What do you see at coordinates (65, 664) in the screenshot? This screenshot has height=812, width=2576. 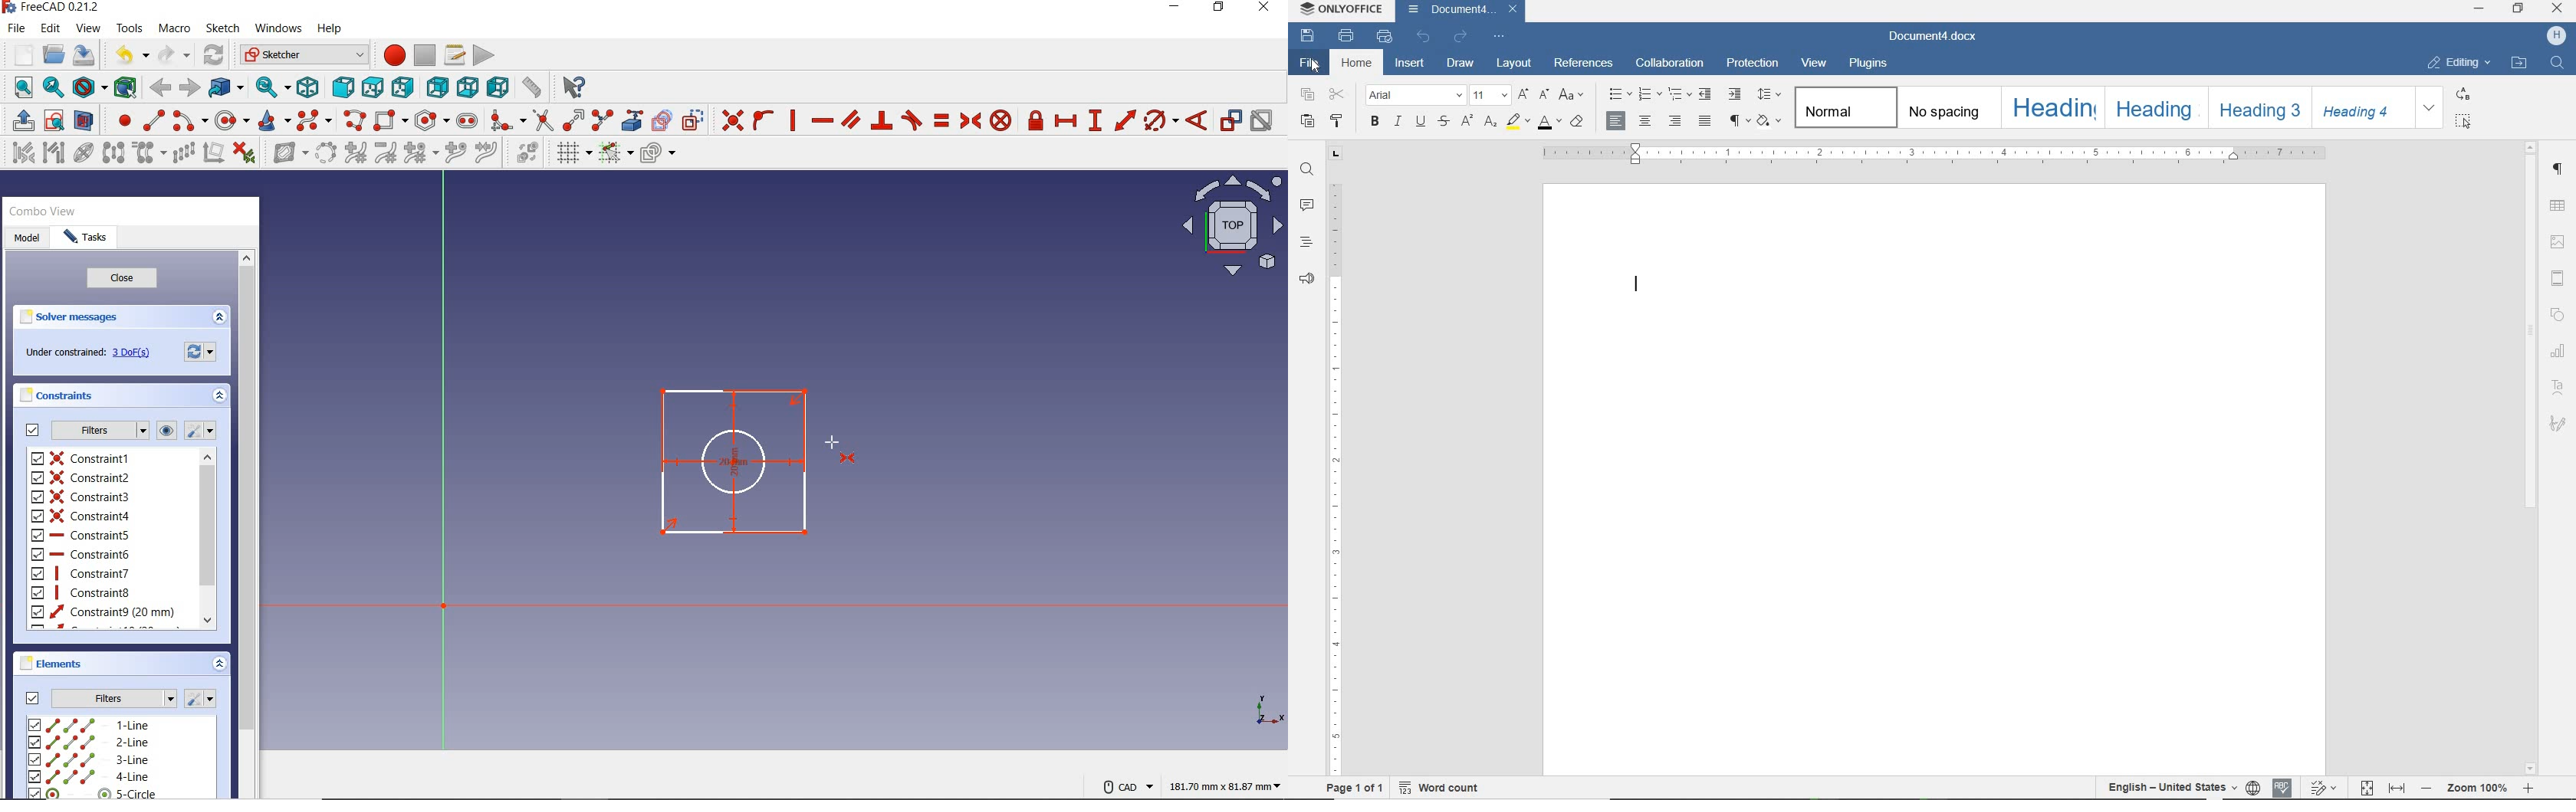 I see `elements` at bounding box center [65, 664].